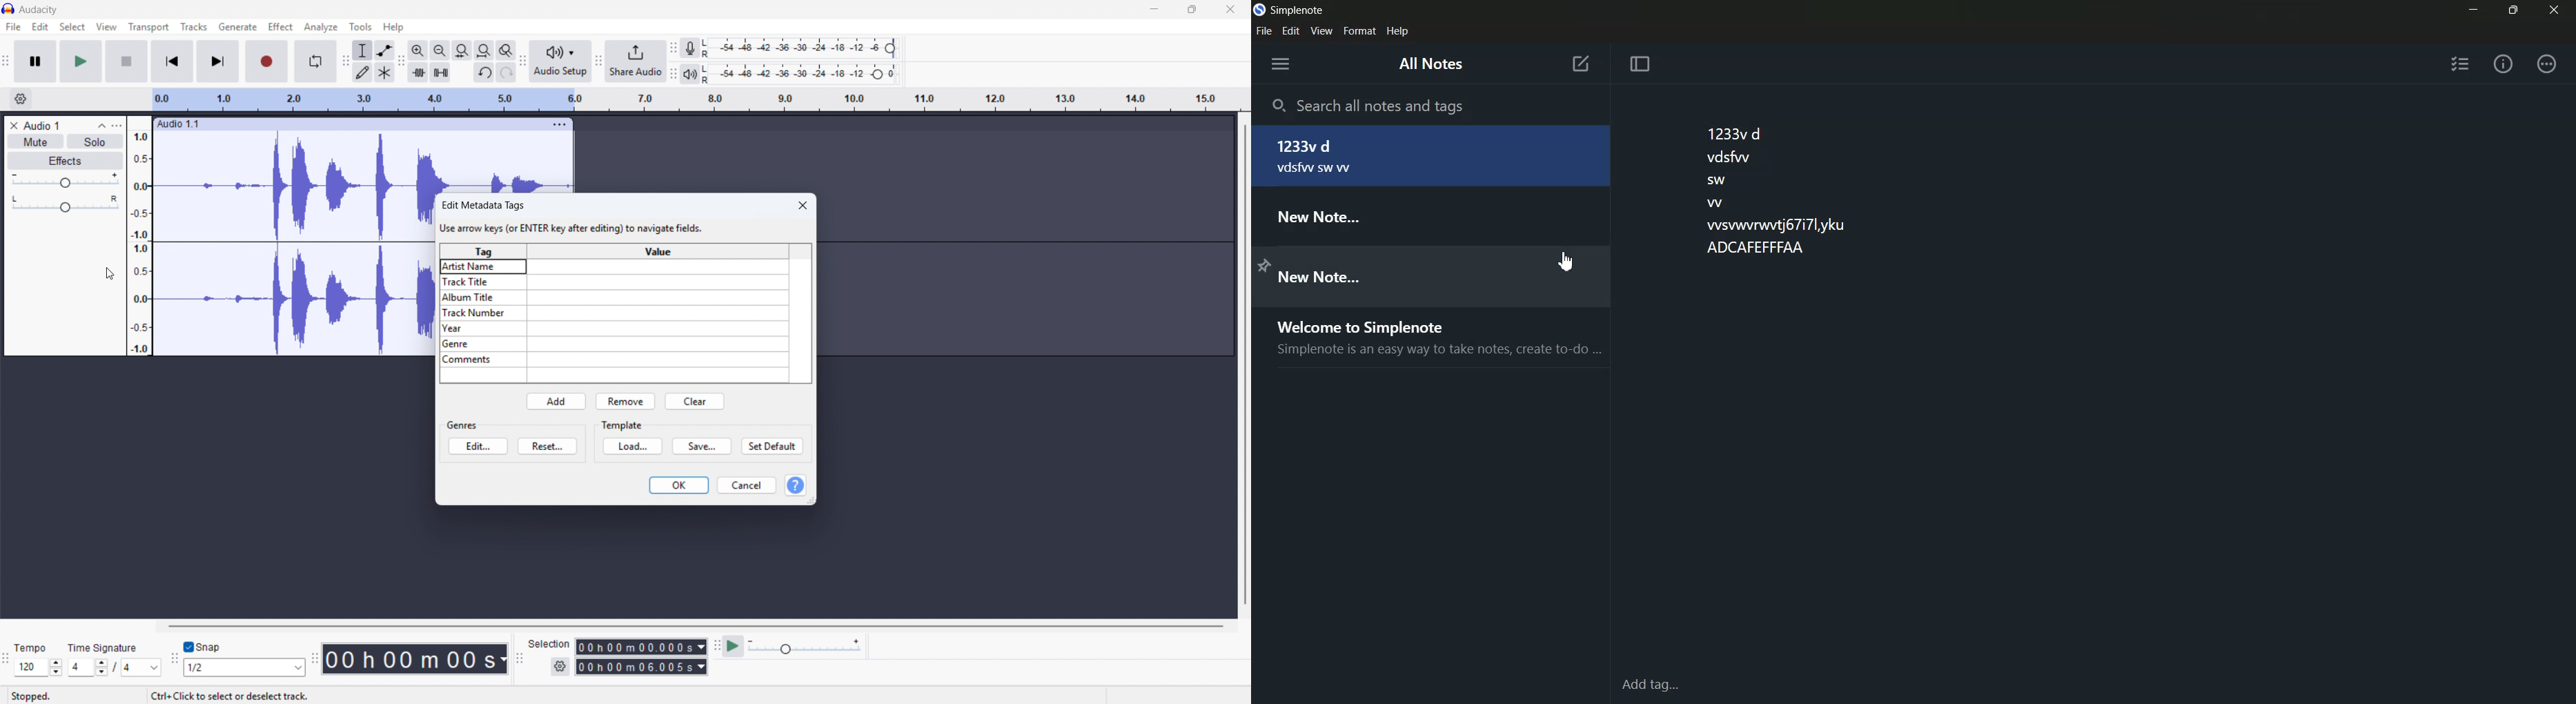 This screenshot has width=2576, height=728. Describe the element at coordinates (93, 141) in the screenshot. I see `solo` at that location.